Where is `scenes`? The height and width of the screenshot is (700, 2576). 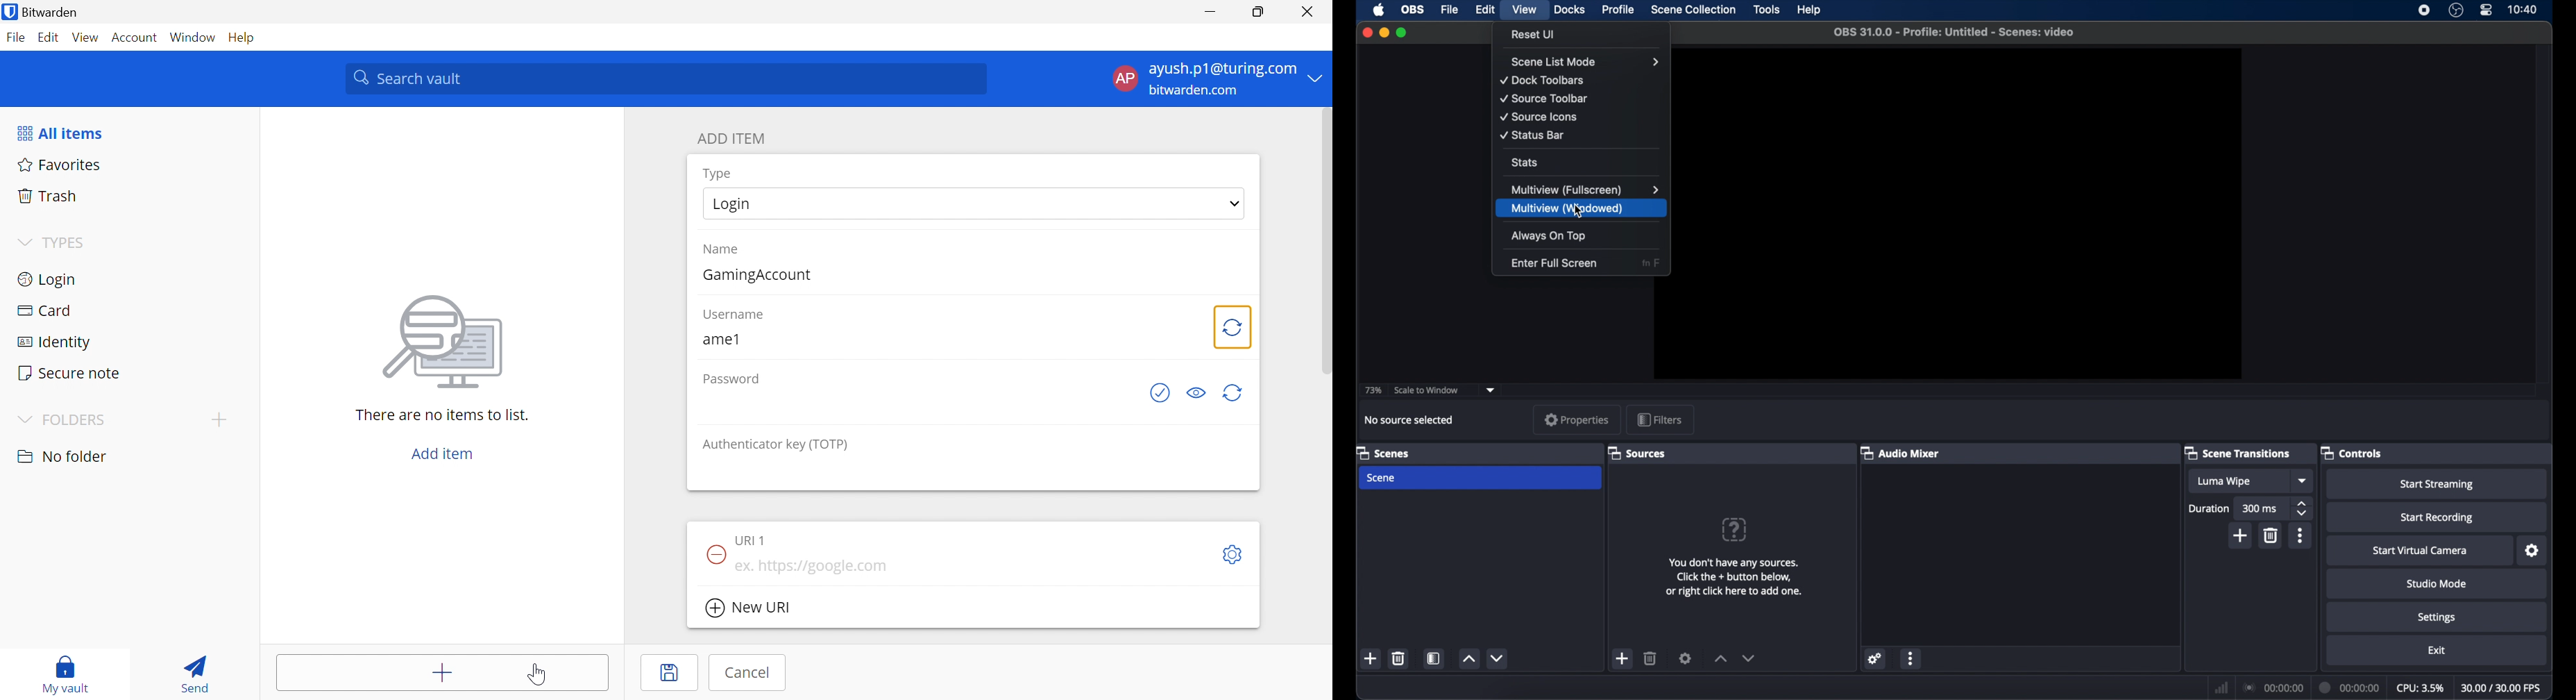 scenes is located at coordinates (1383, 452).